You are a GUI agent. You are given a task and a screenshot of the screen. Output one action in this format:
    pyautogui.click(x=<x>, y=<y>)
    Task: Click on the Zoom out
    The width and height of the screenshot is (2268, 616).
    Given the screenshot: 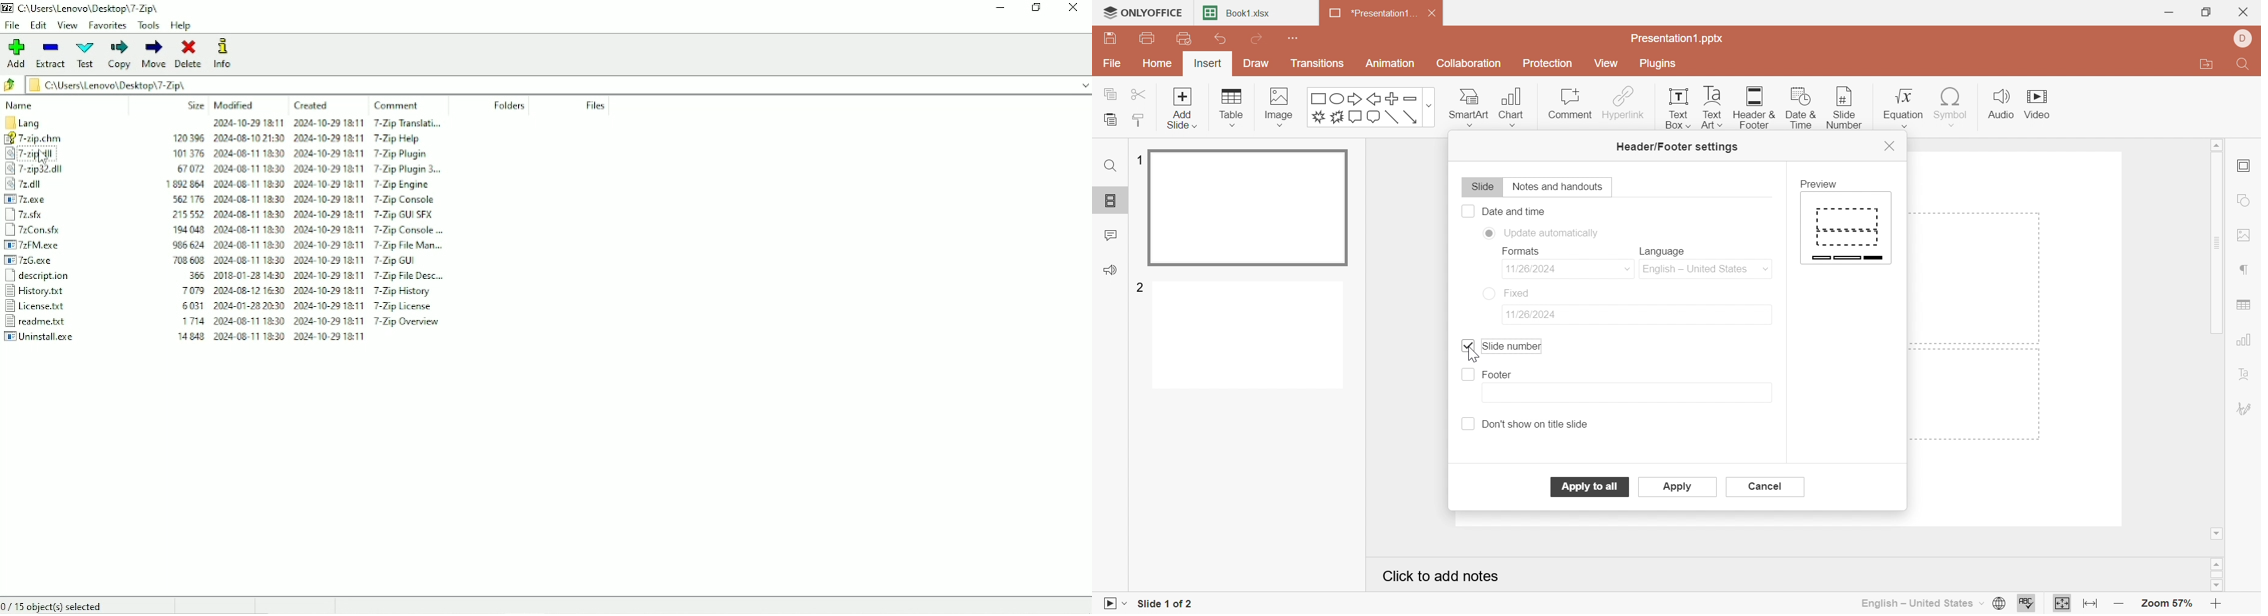 What is the action you would take?
    pyautogui.click(x=2120, y=606)
    